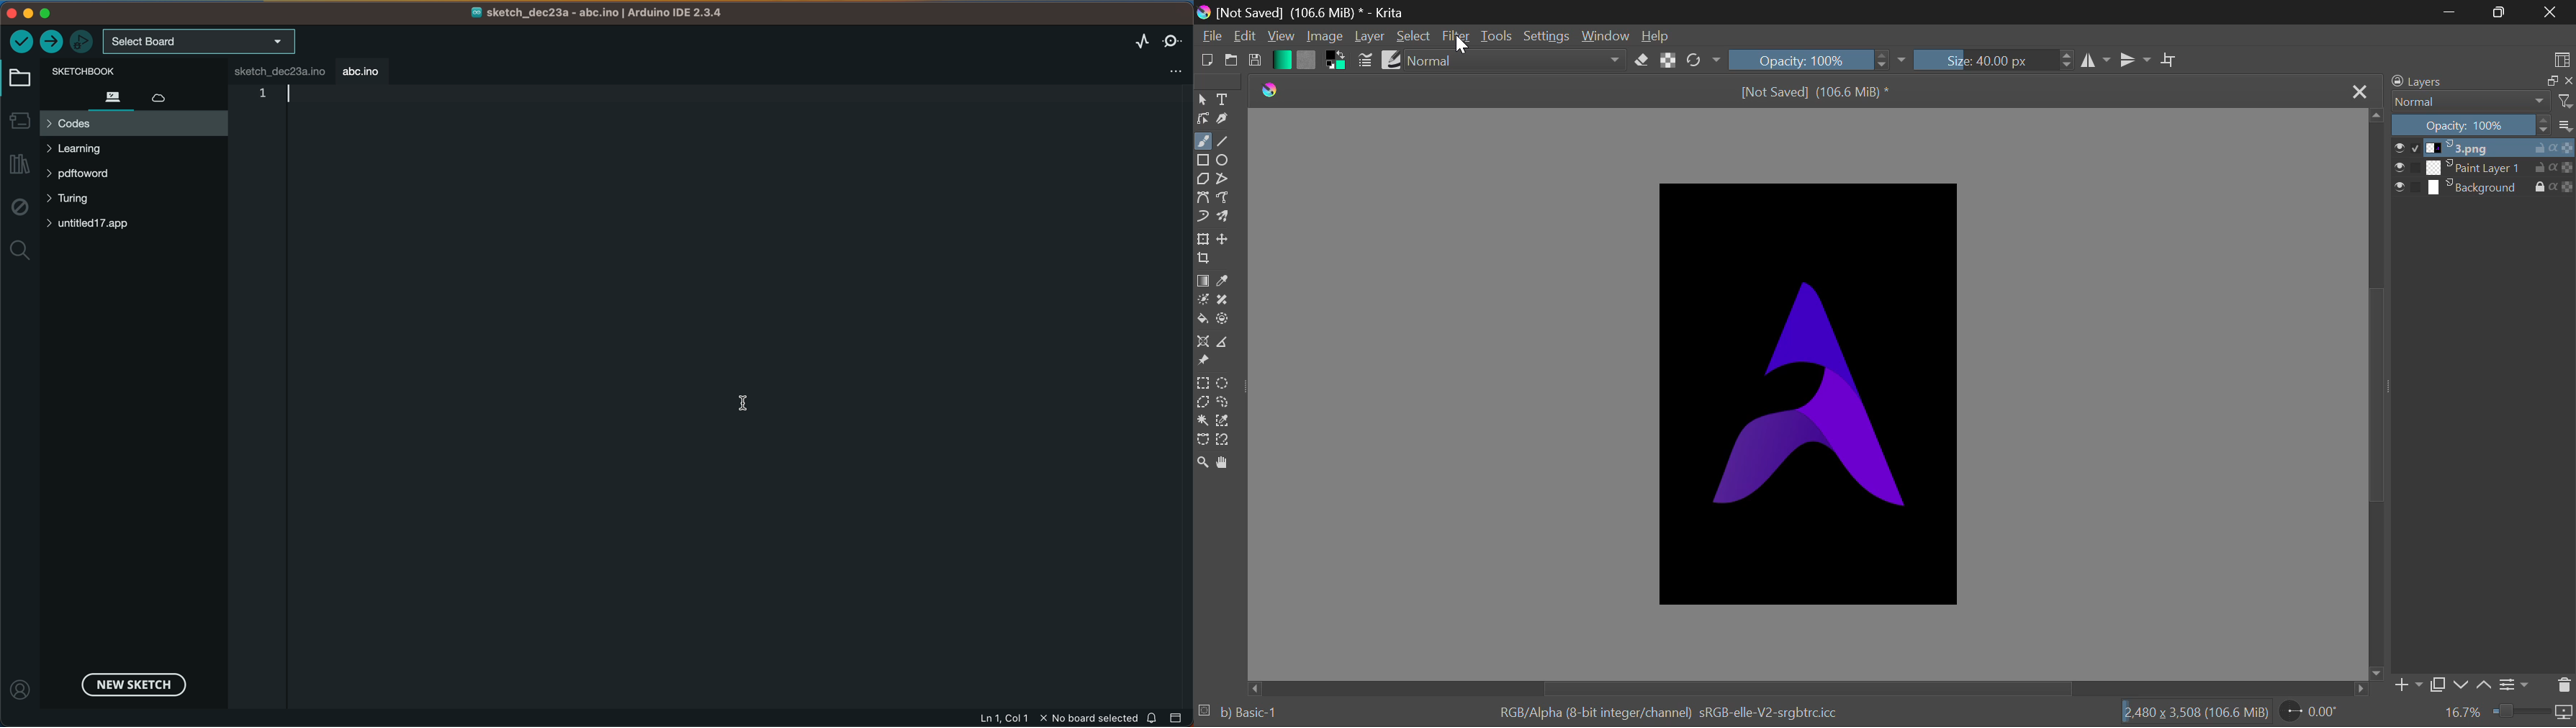 Image resolution: width=2576 pixels, height=728 pixels. Describe the element at coordinates (2517, 683) in the screenshot. I see `Settings` at that location.